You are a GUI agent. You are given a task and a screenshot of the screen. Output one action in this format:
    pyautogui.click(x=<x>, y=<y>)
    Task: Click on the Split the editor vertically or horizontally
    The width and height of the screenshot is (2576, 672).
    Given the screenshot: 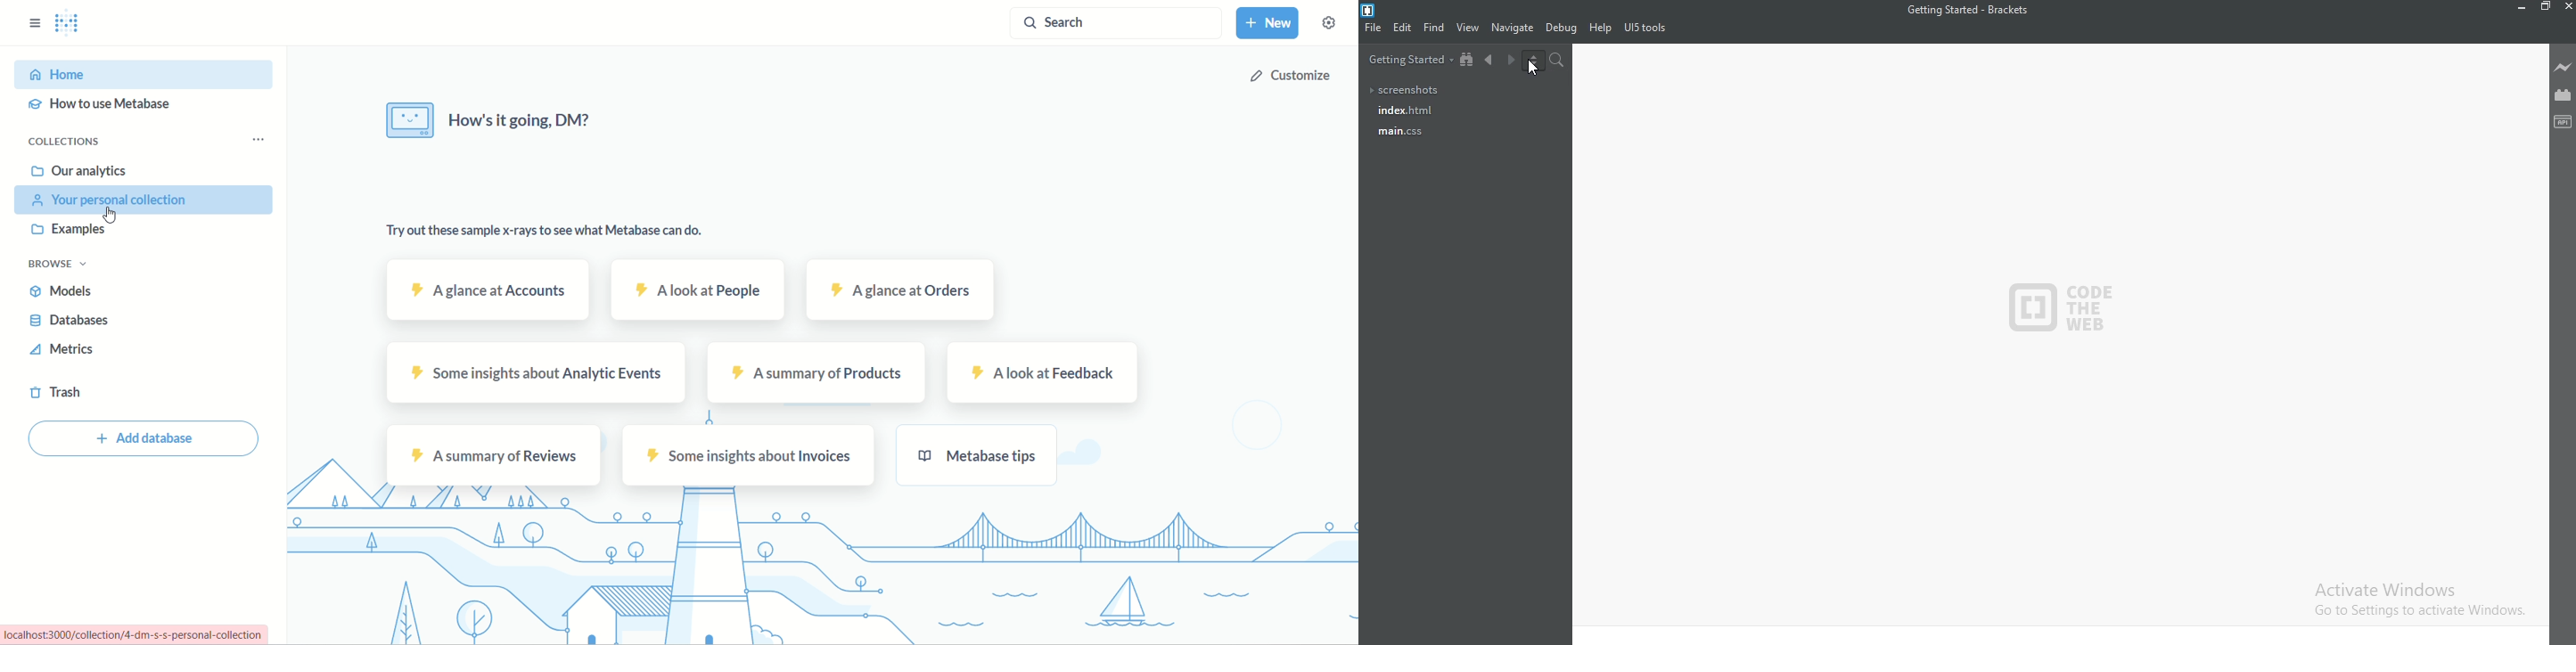 What is the action you would take?
    pyautogui.click(x=1534, y=61)
    